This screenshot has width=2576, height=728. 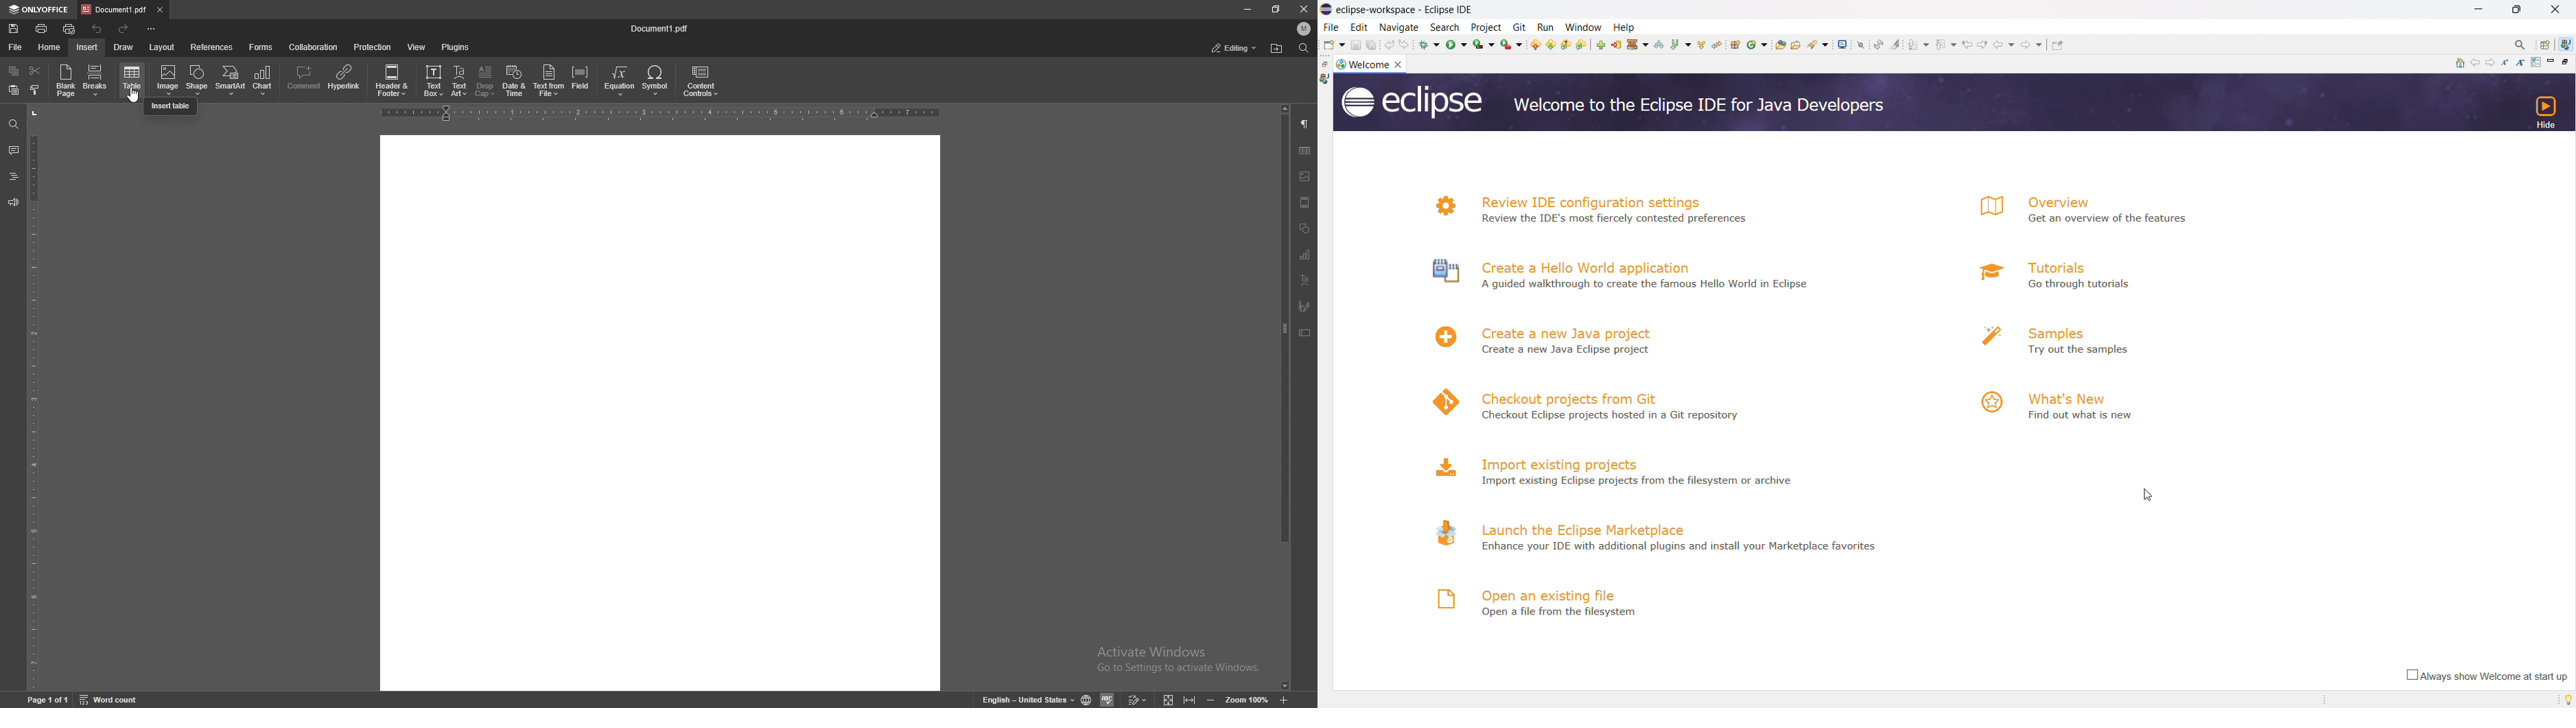 What do you see at coordinates (1277, 48) in the screenshot?
I see `find location` at bounding box center [1277, 48].